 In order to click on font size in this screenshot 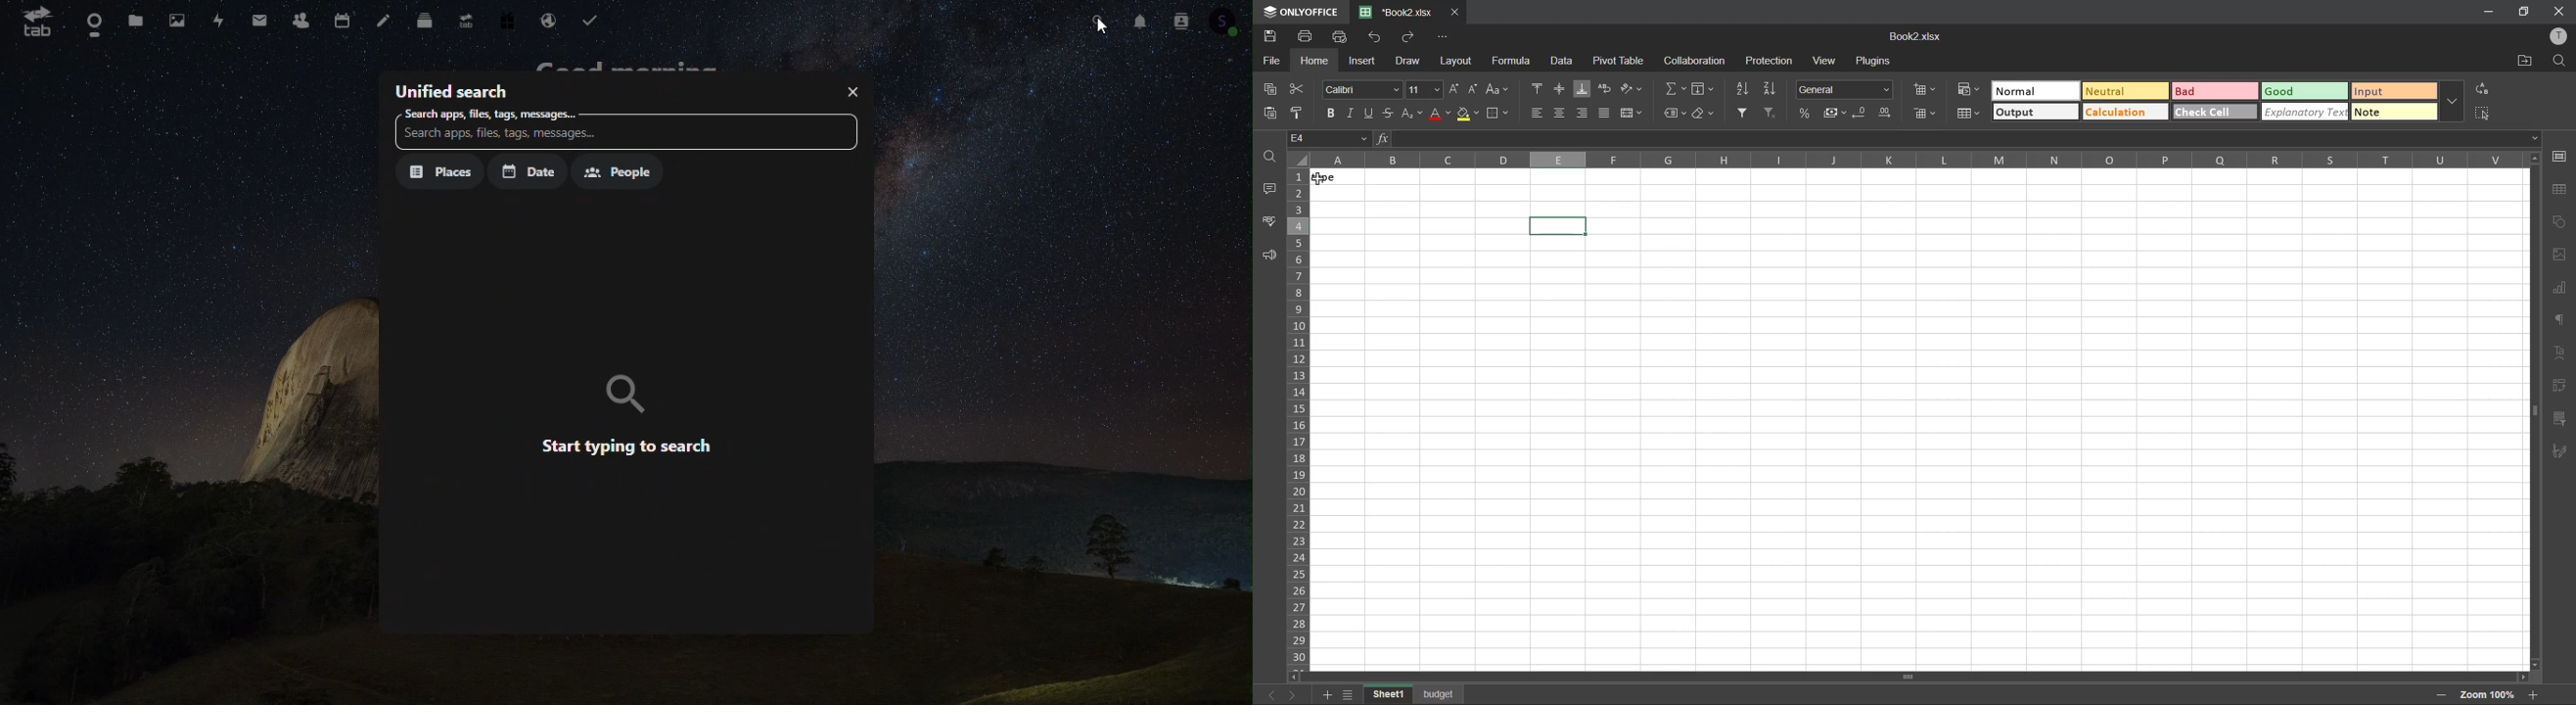, I will do `click(1425, 89)`.